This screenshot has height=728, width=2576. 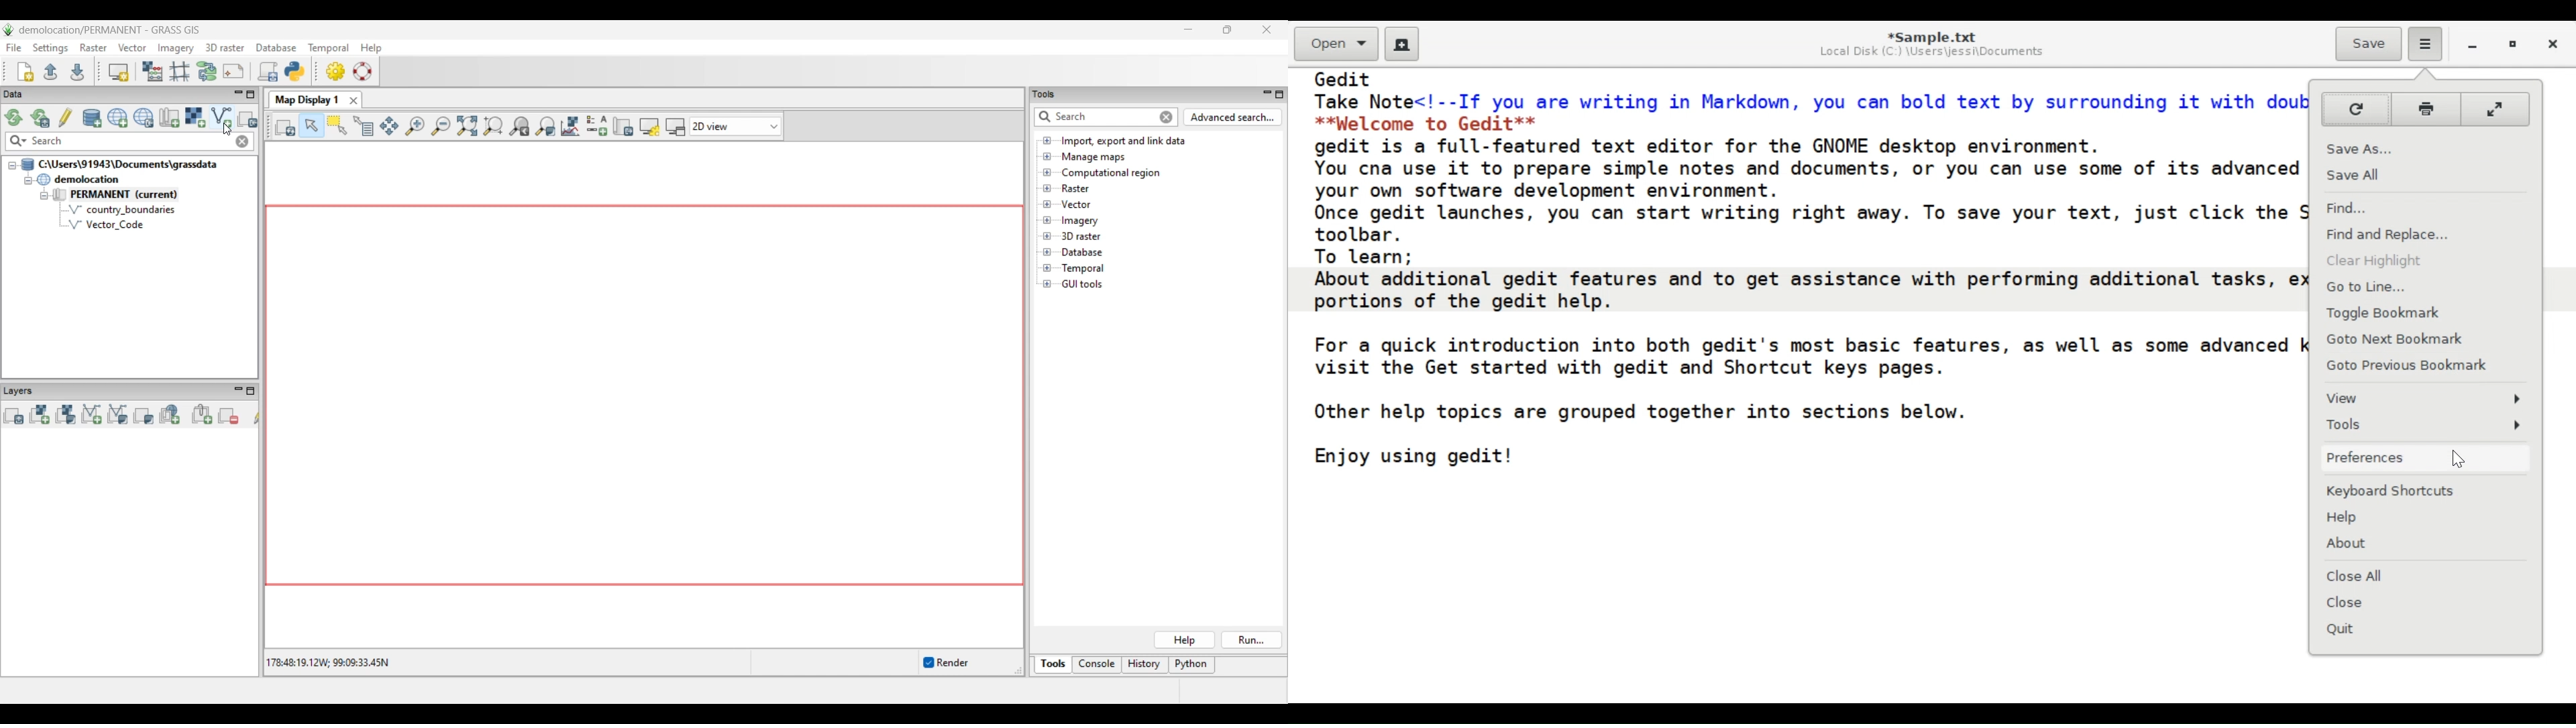 What do you see at coordinates (2424, 398) in the screenshot?
I see `View` at bounding box center [2424, 398].